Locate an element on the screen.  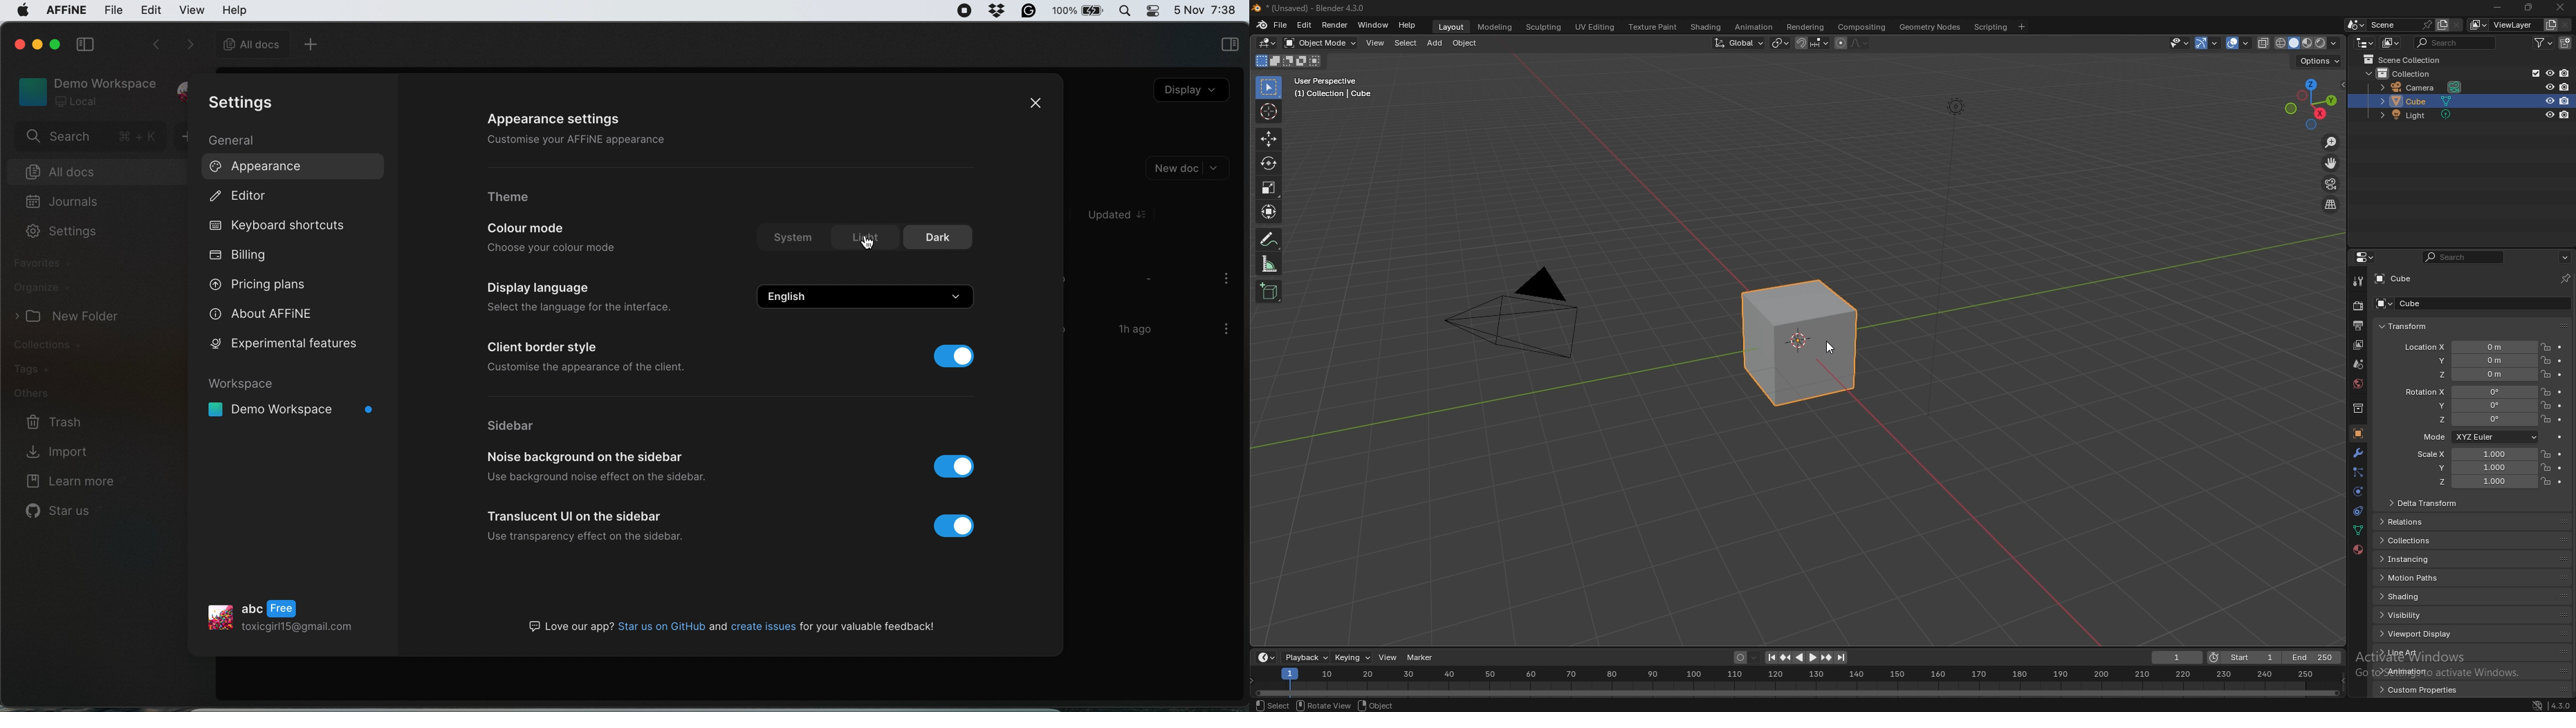
customise your affine appearance is located at coordinates (599, 141).